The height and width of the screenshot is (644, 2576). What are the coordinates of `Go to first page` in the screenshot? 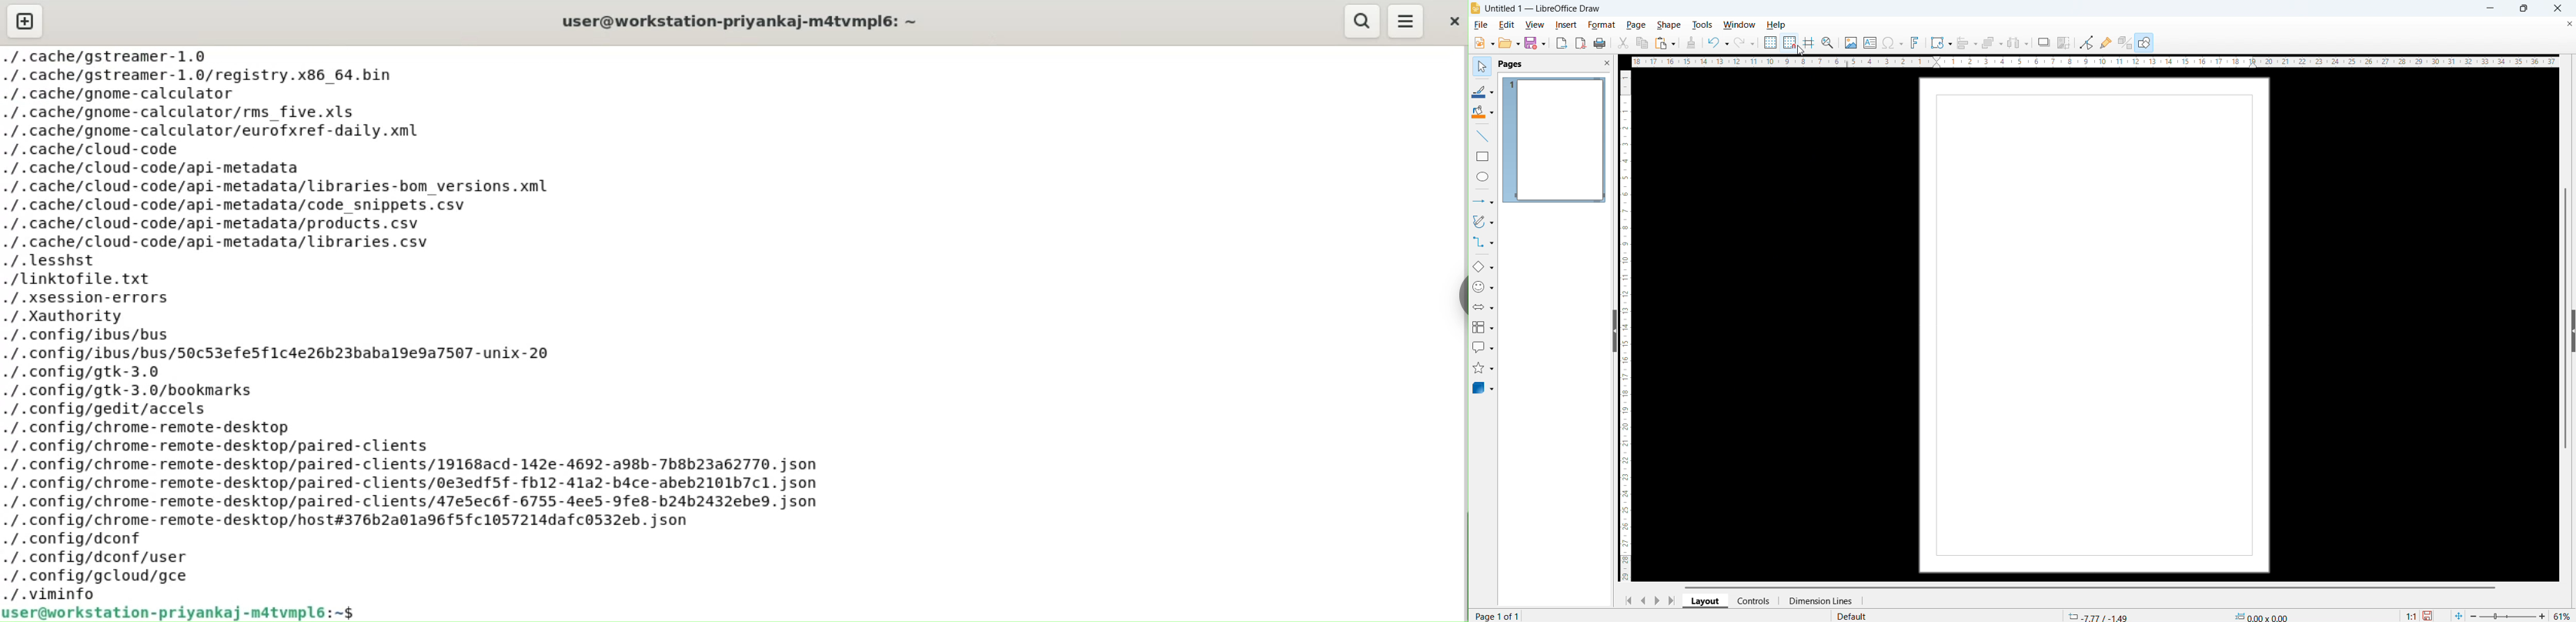 It's located at (1628, 601).